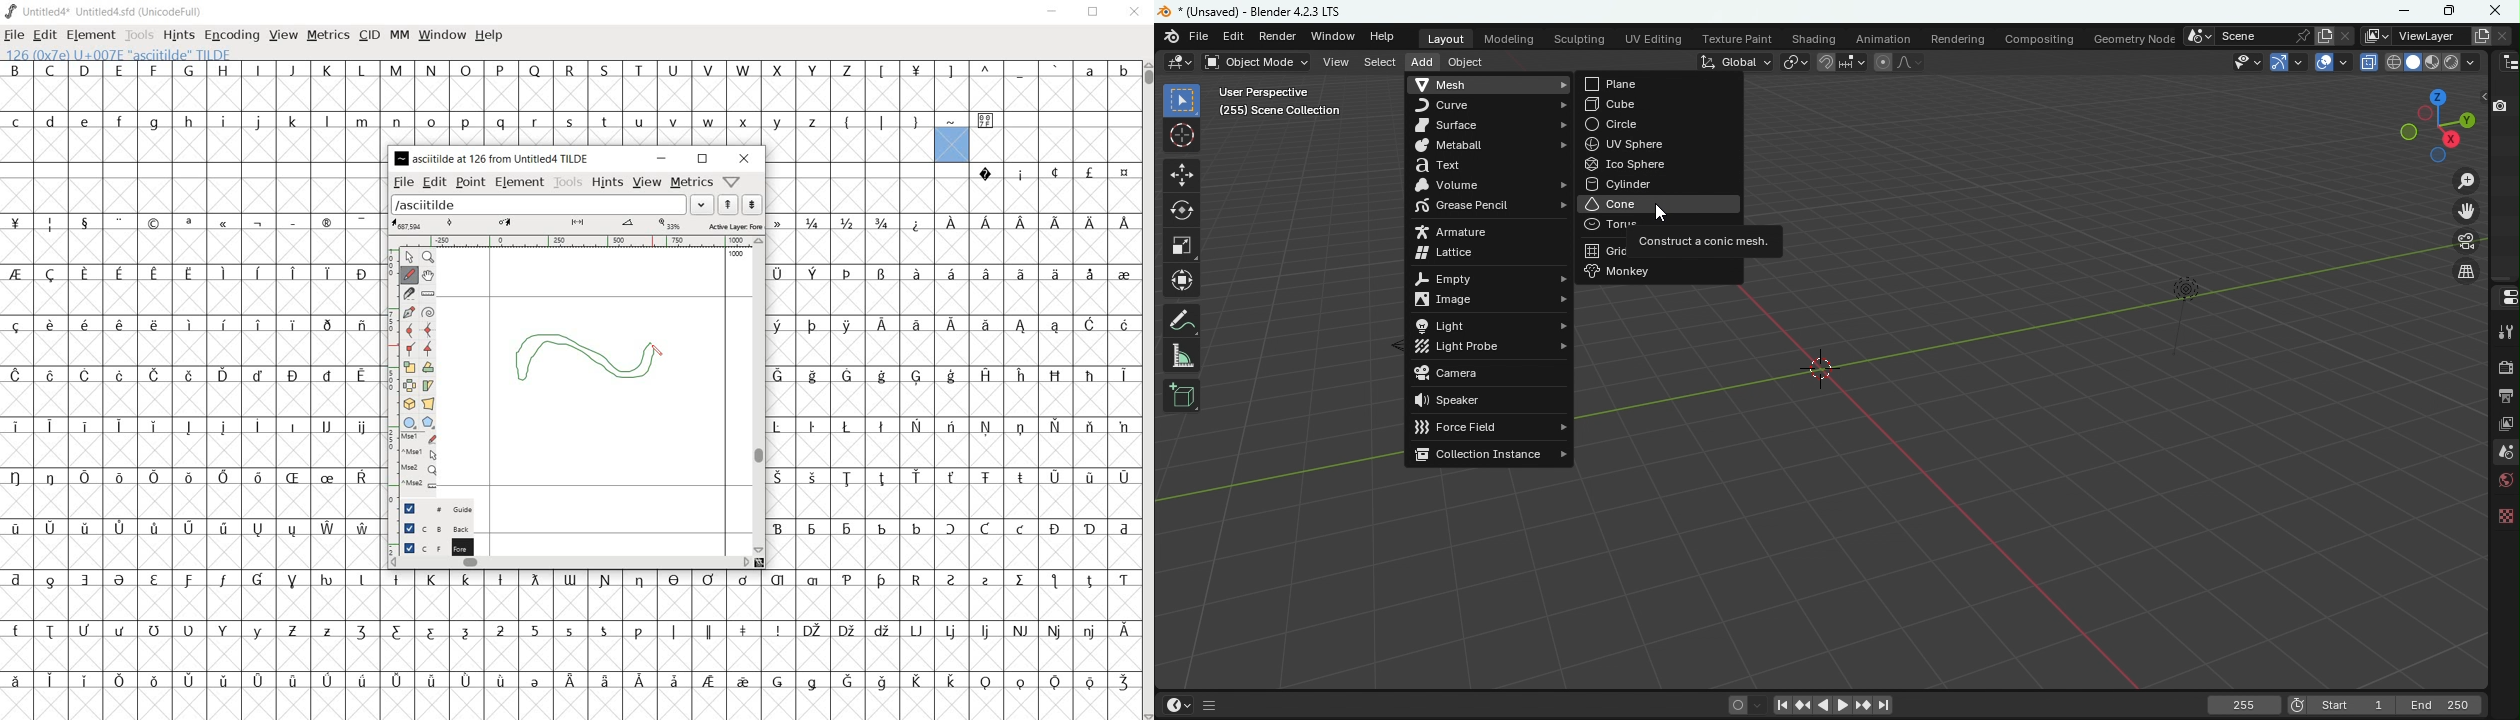  What do you see at coordinates (233, 35) in the screenshot?
I see `ENCODING` at bounding box center [233, 35].